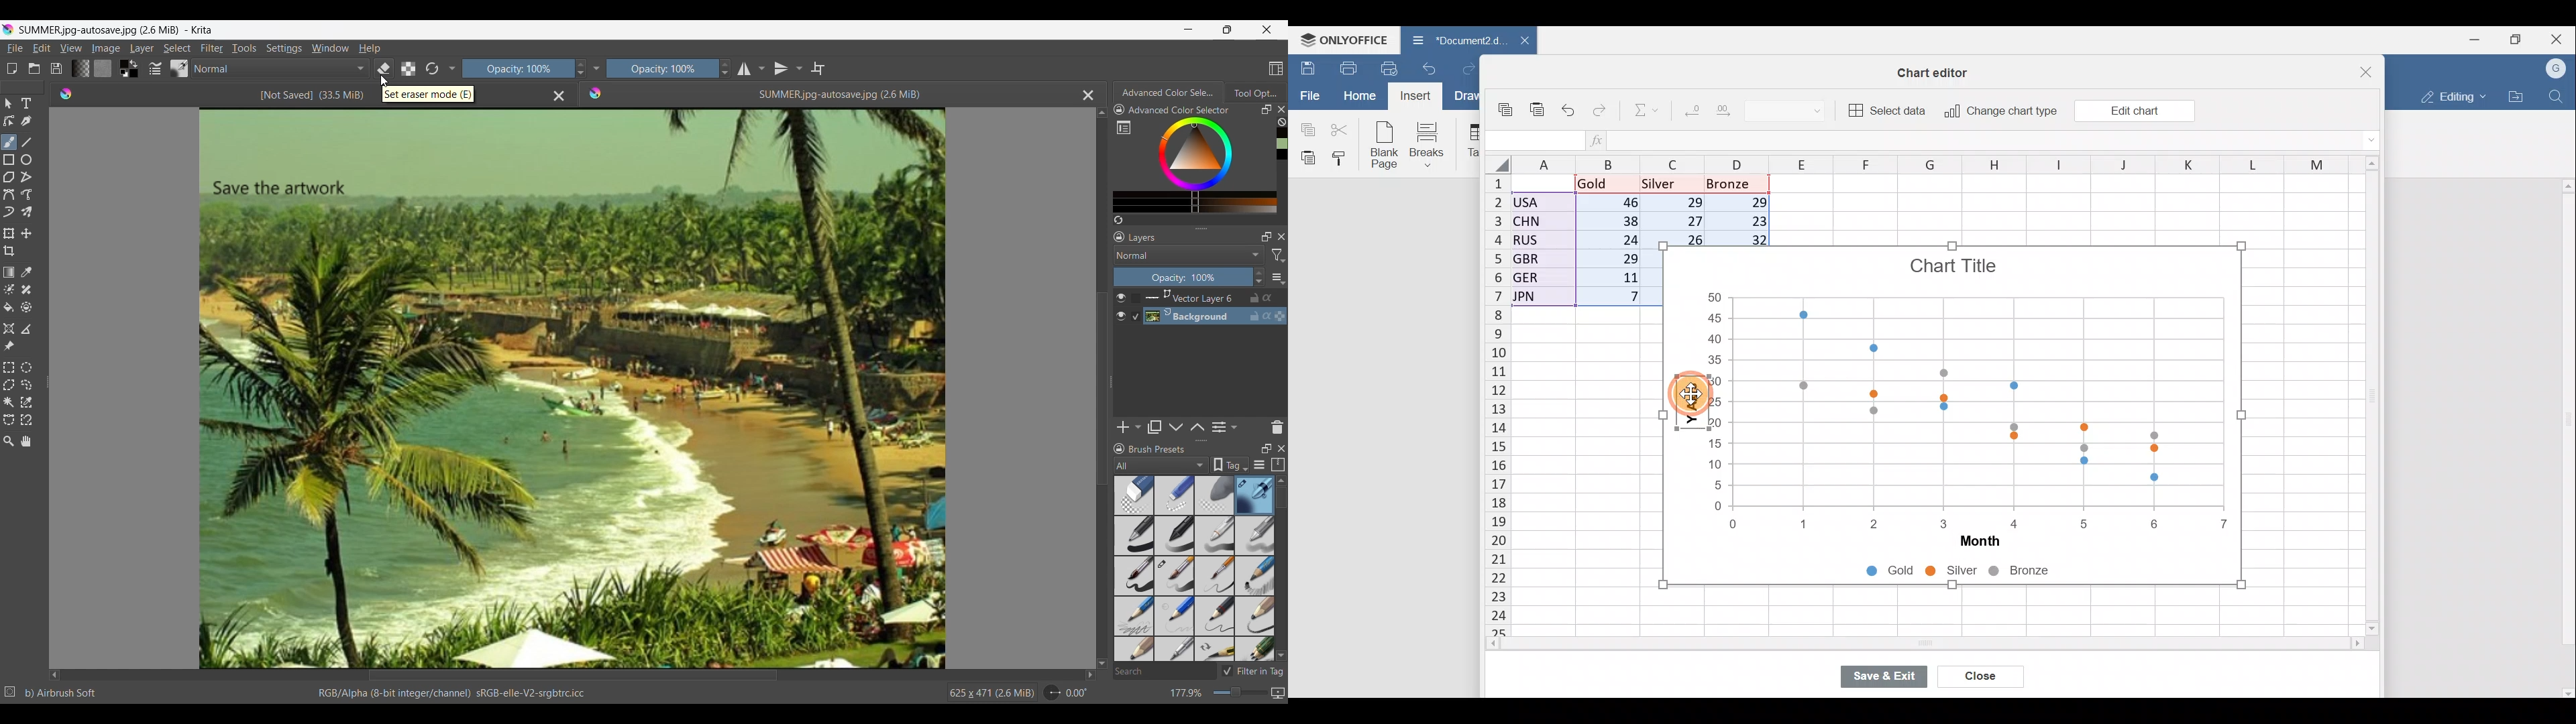 The width and height of the screenshot is (2576, 728). What do you see at coordinates (9, 385) in the screenshot?
I see `Polygonal selection tool` at bounding box center [9, 385].